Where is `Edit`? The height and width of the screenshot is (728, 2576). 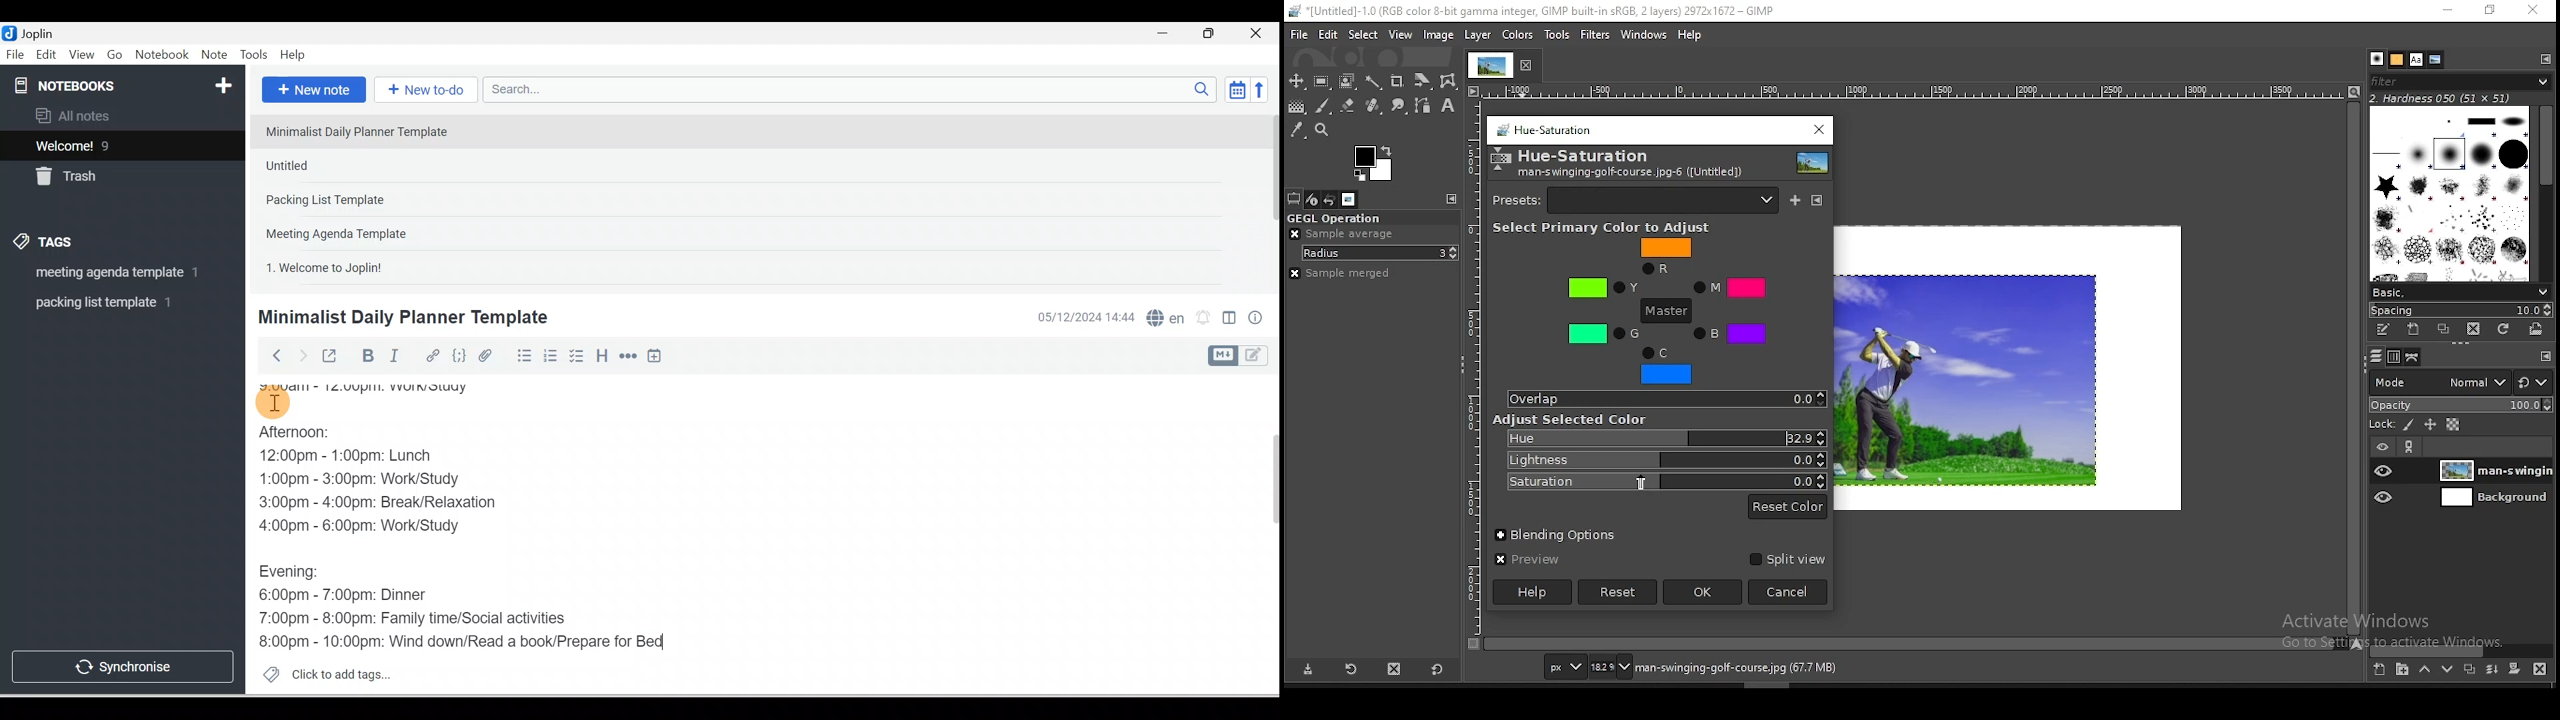
Edit is located at coordinates (47, 55).